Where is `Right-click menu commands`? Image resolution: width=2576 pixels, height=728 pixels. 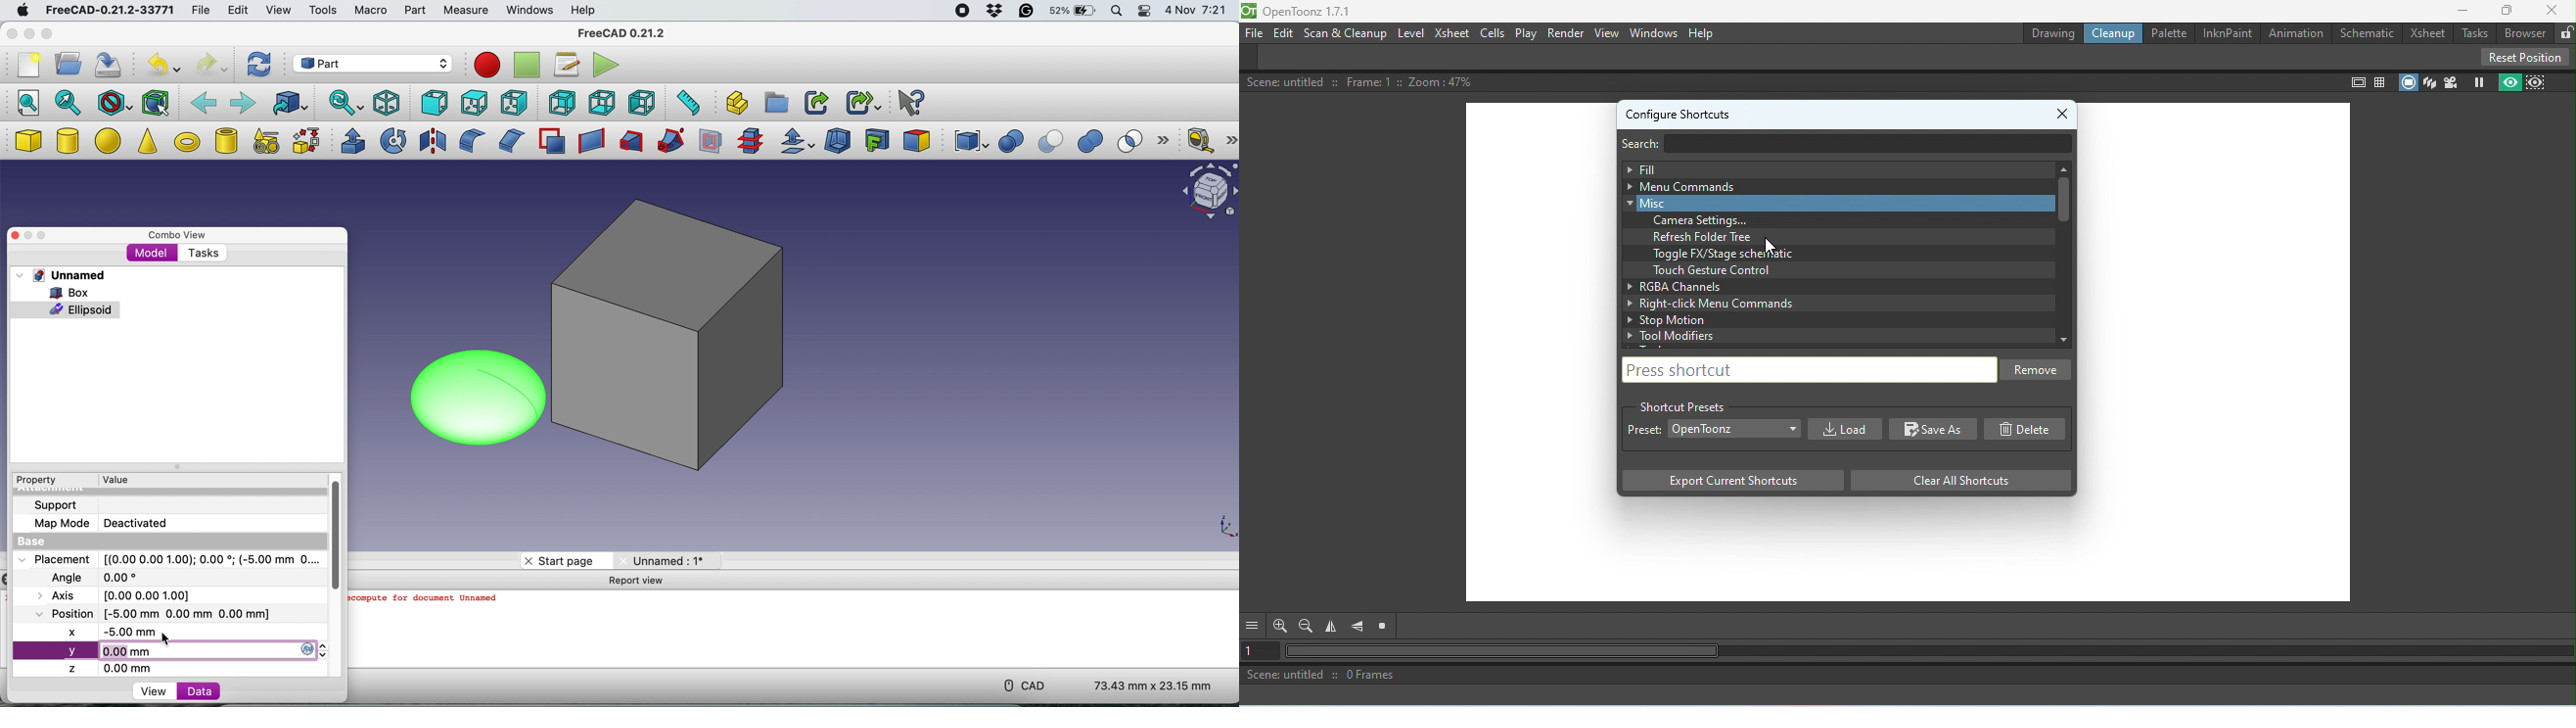 Right-click menu commands is located at coordinates (1829, 304).